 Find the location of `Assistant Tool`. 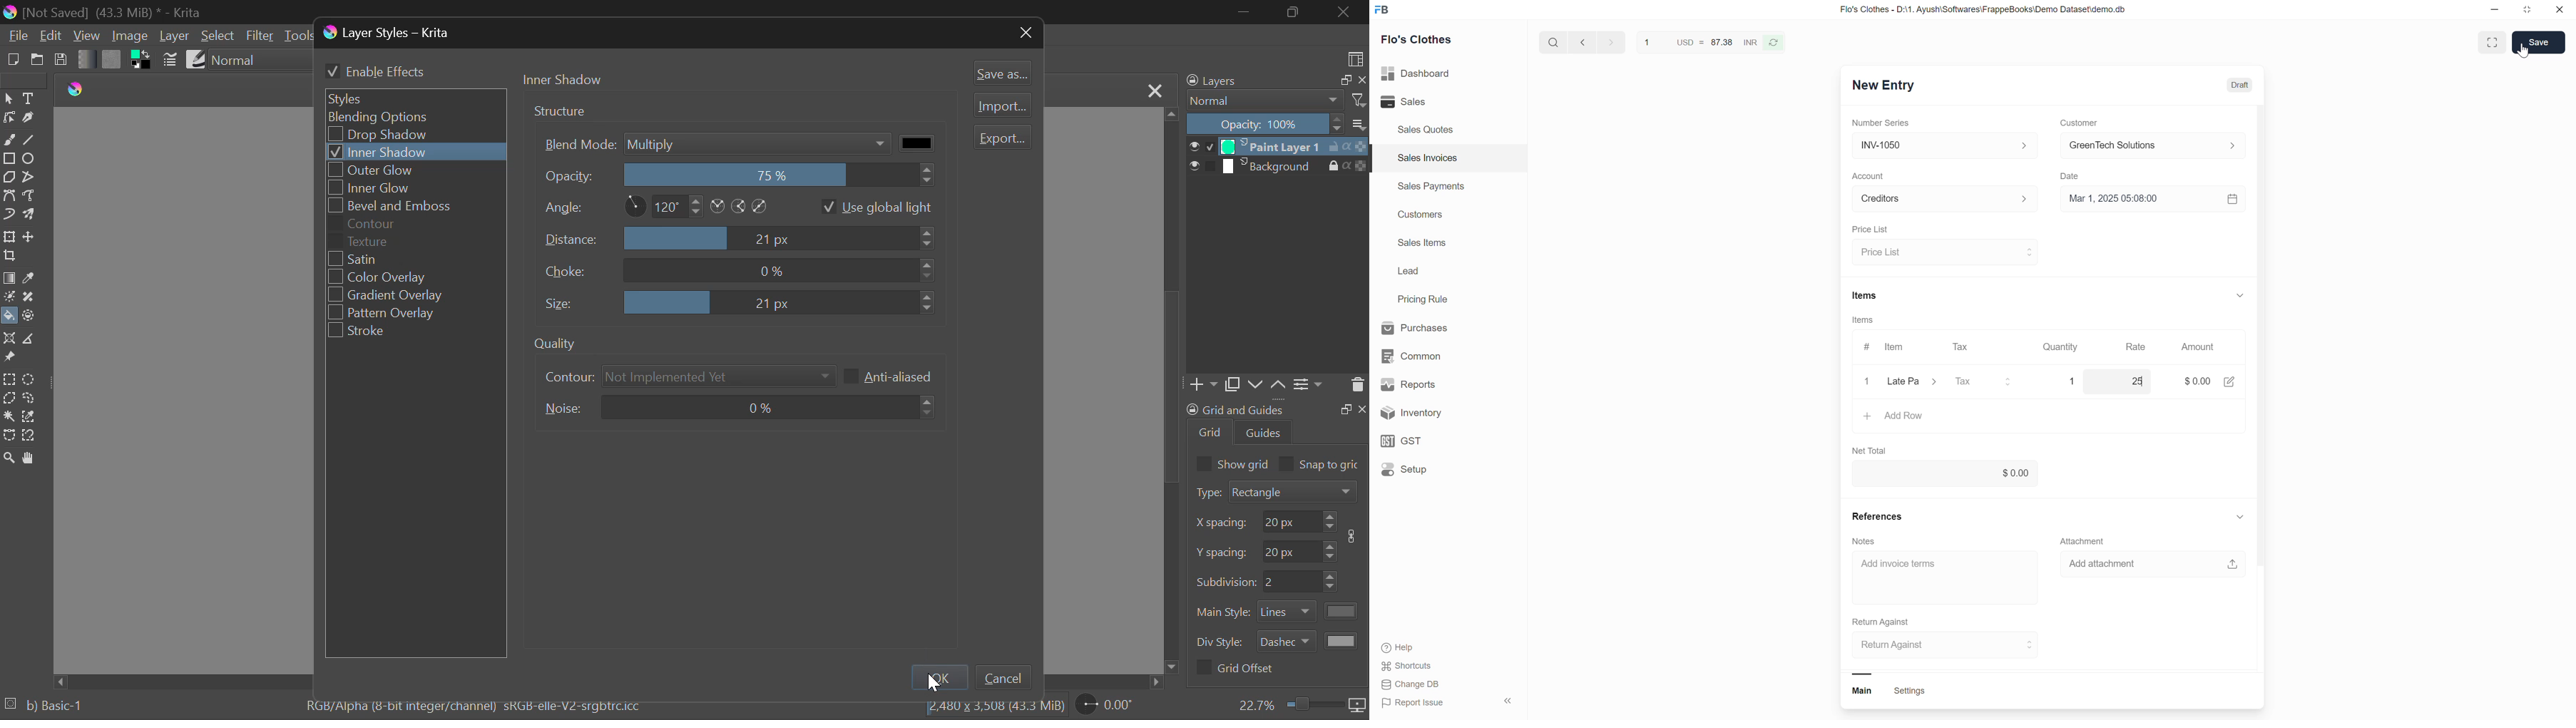

Assistant Tool is located at coordinates (9, 339).